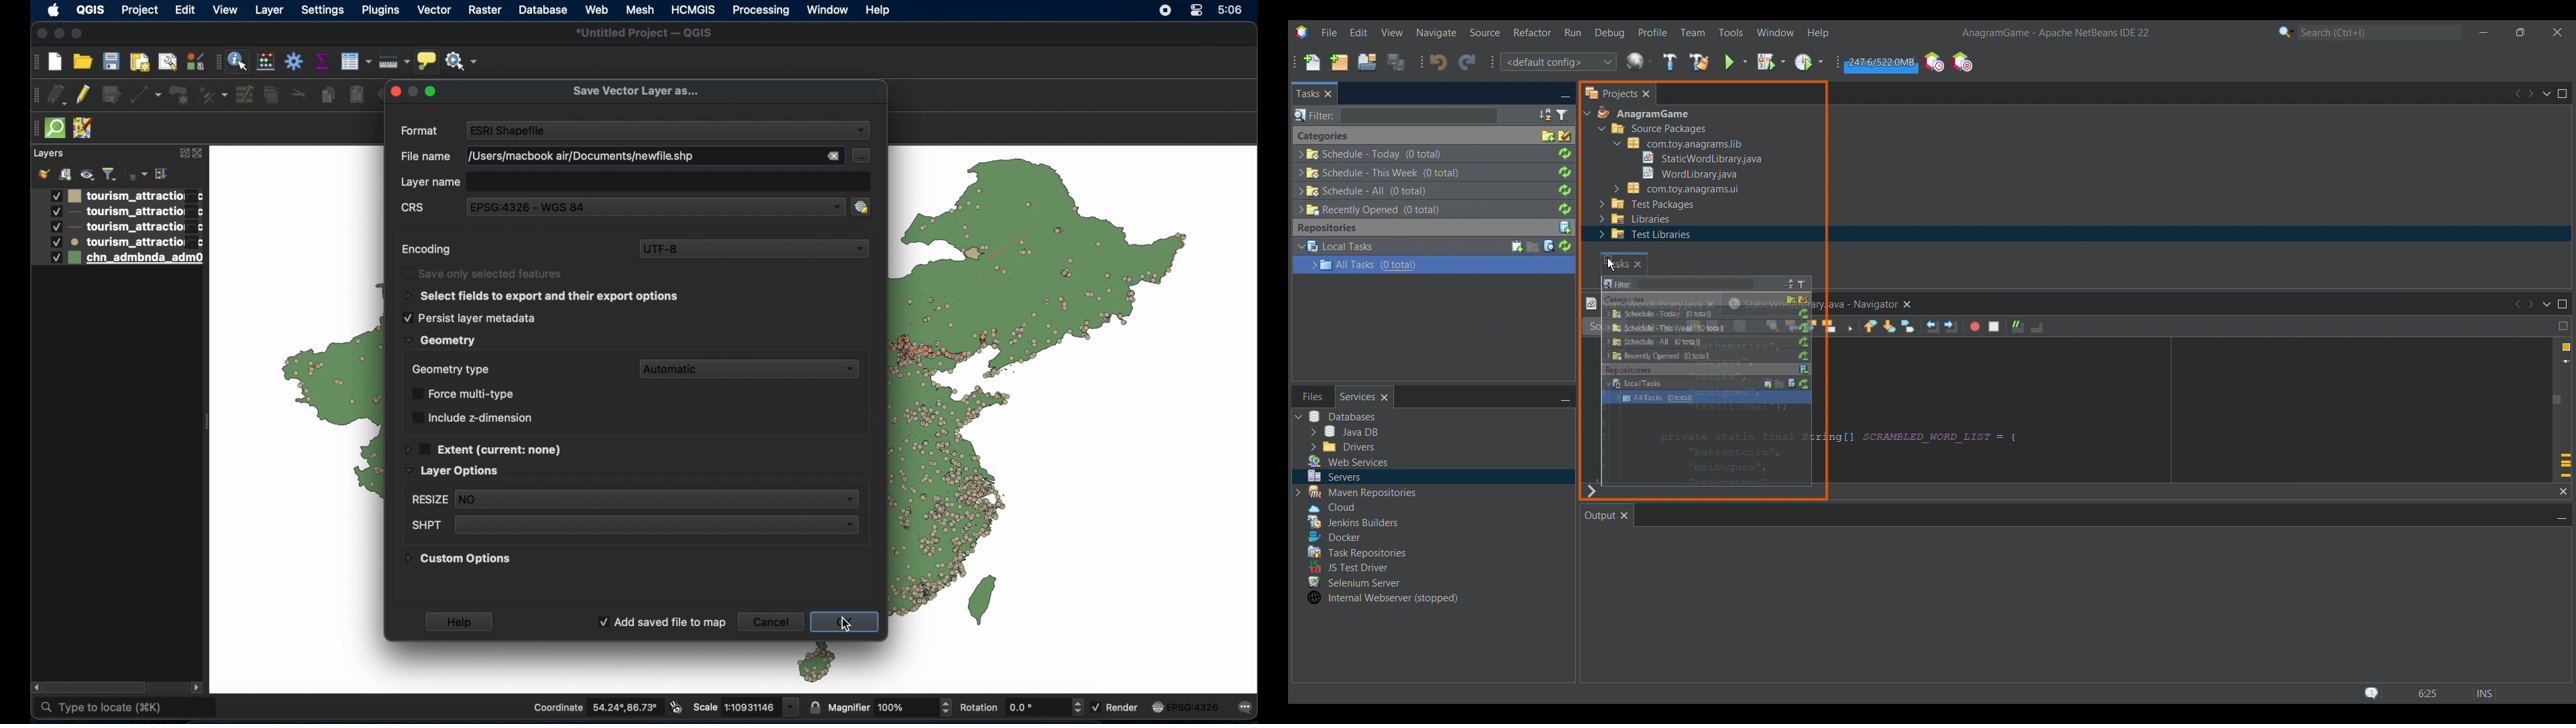  Describe the element at coordinates (1994, 326) in the screenshot. I see `Stop macro recording` at that location.